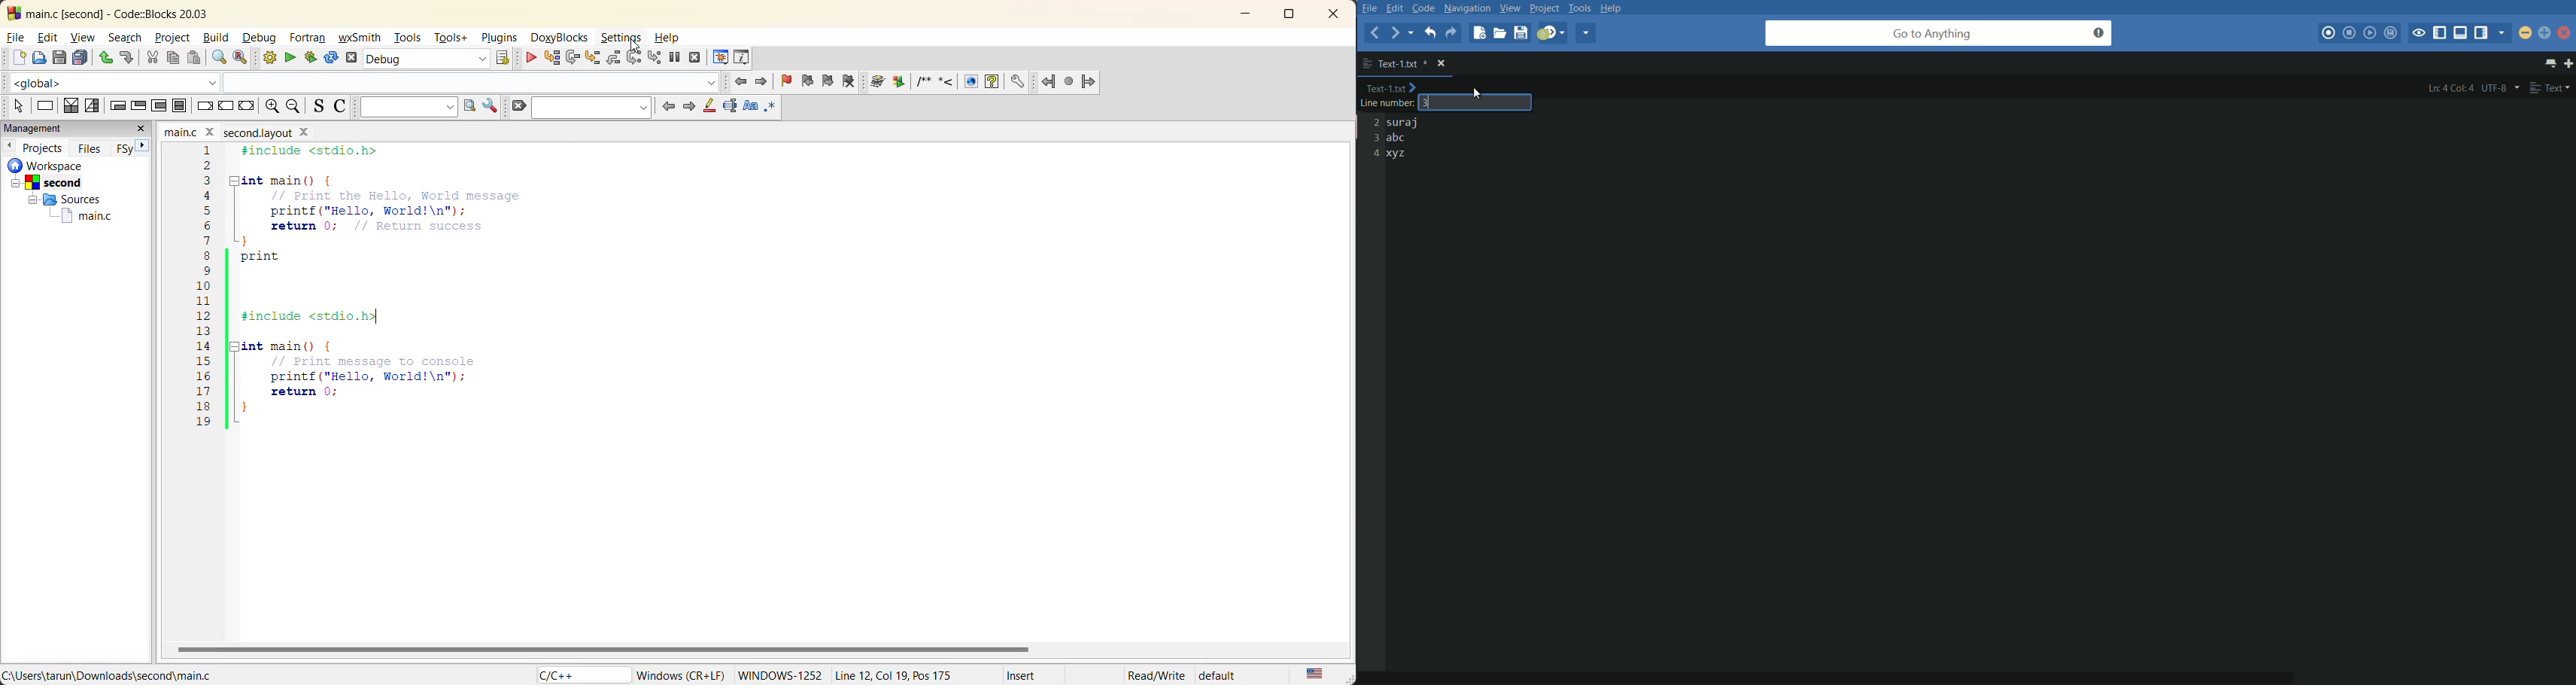 Image resolution: width=2576 pixels, height=700 pixels. I want to click on cursor, so click(637, 45).